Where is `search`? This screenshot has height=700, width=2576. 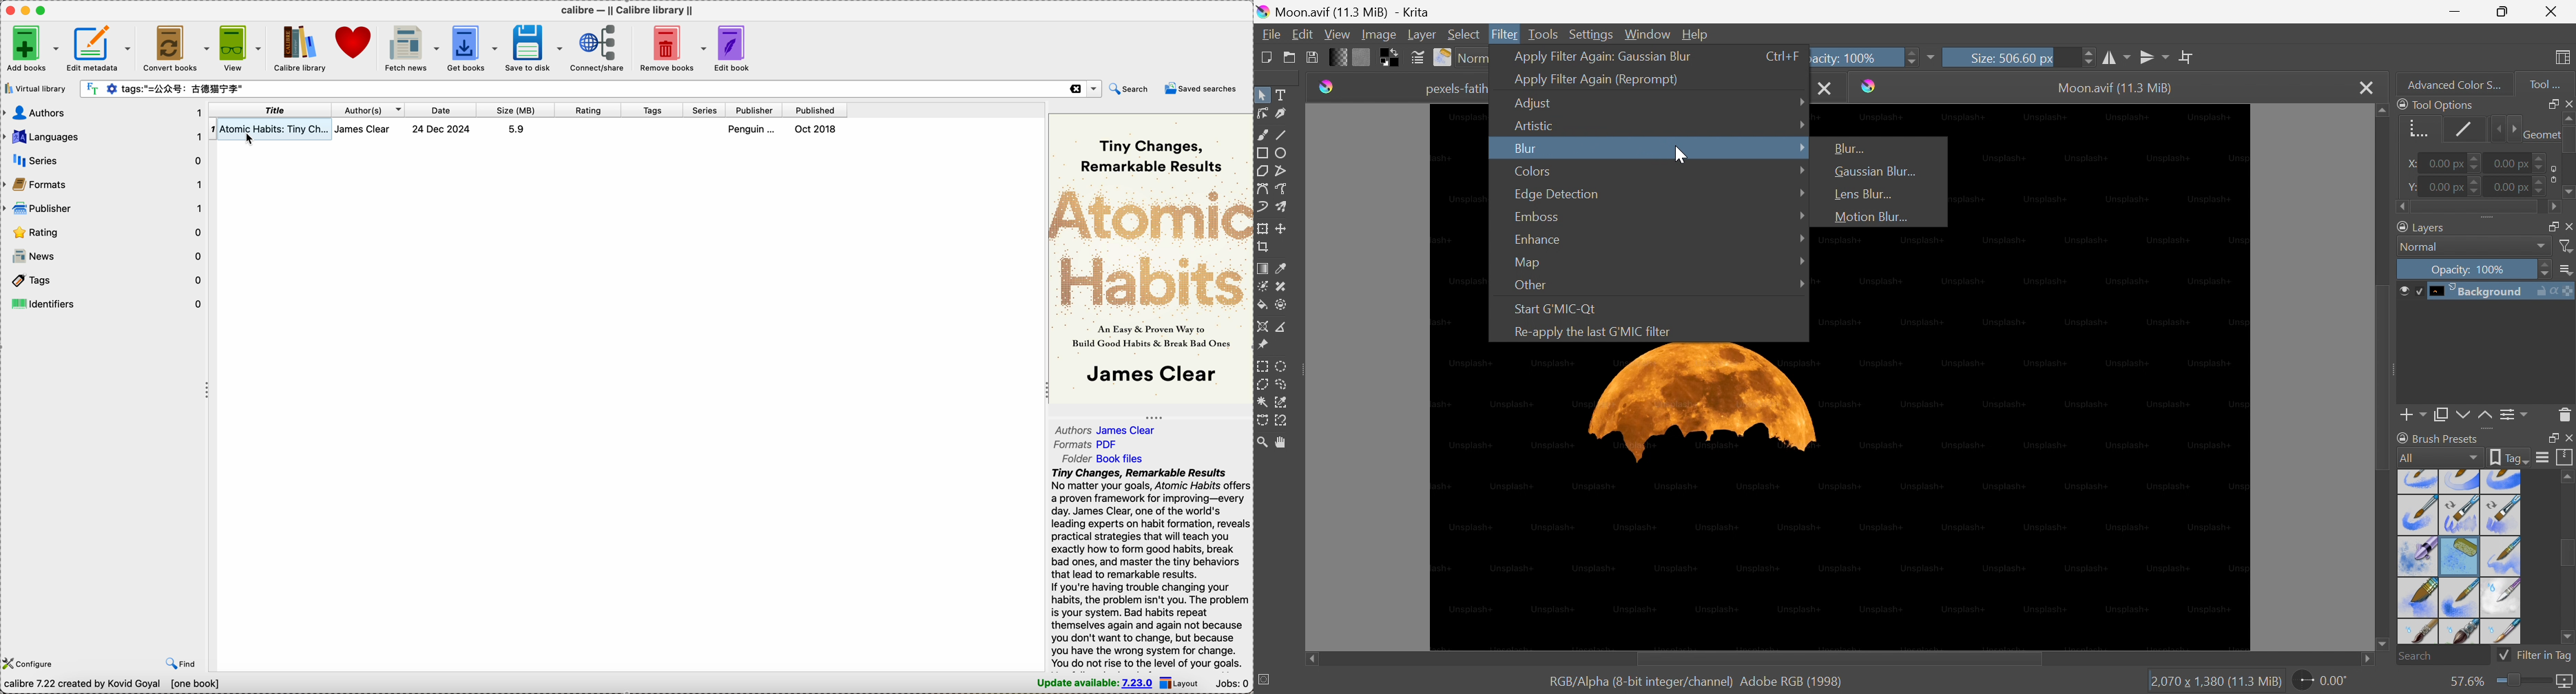 search is located at coordinates (1129, 89).